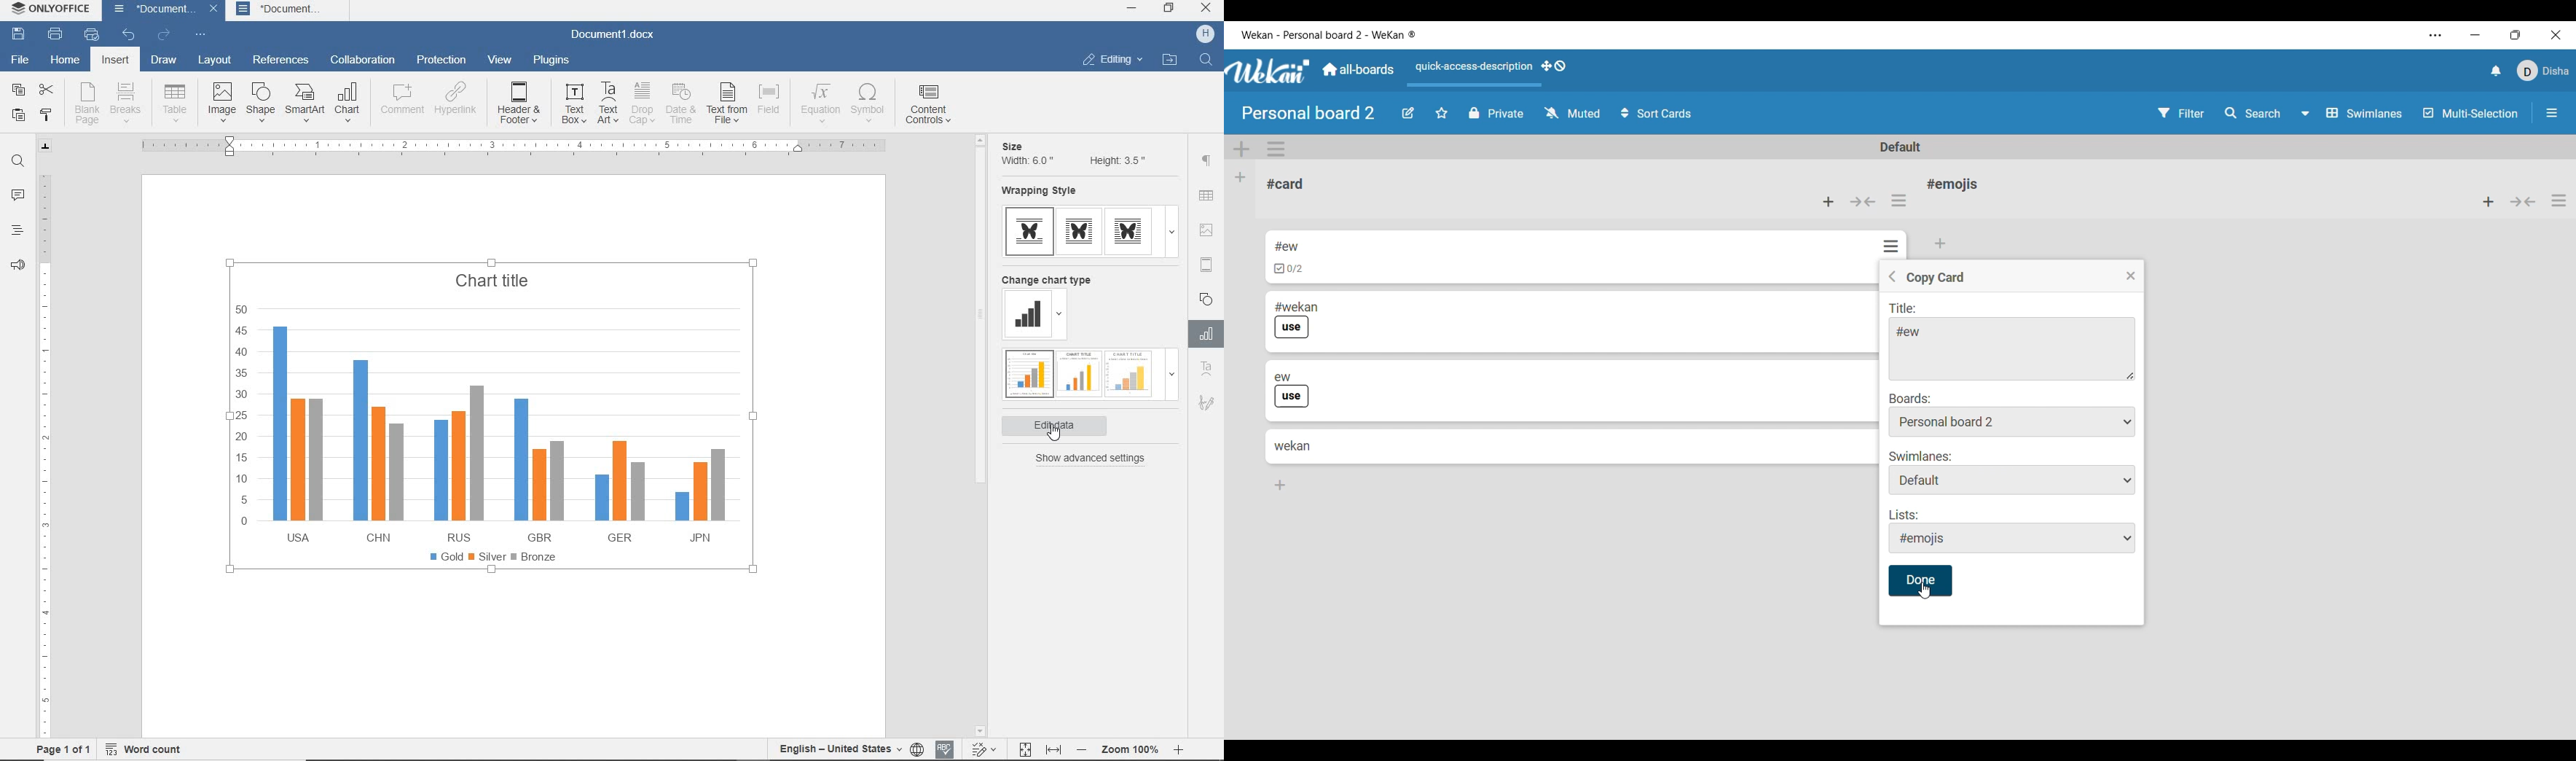  What do you see at coordinates (501, 59) in the screenshot?
I see `view` at bounding box center [501, 59].